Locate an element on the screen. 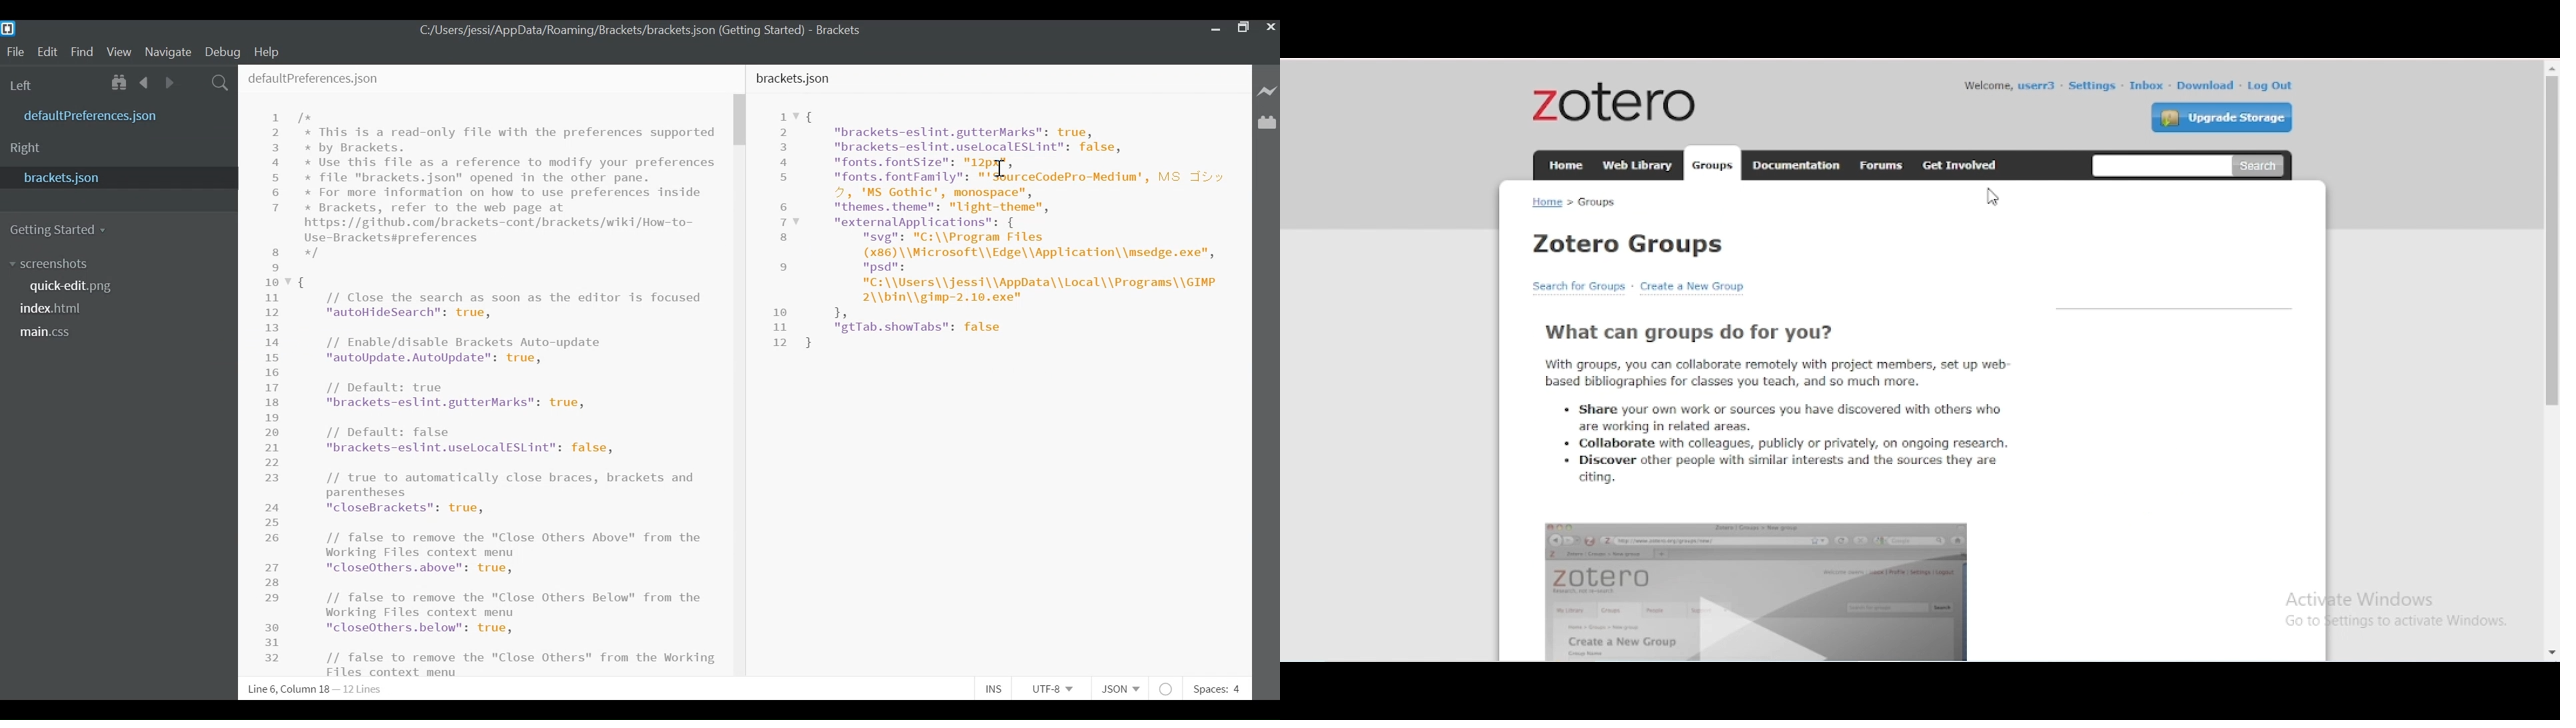 Image resolution: width=2576 pixels, height=728 pixels. Navigate Forward is located at coordinates (171, 82).